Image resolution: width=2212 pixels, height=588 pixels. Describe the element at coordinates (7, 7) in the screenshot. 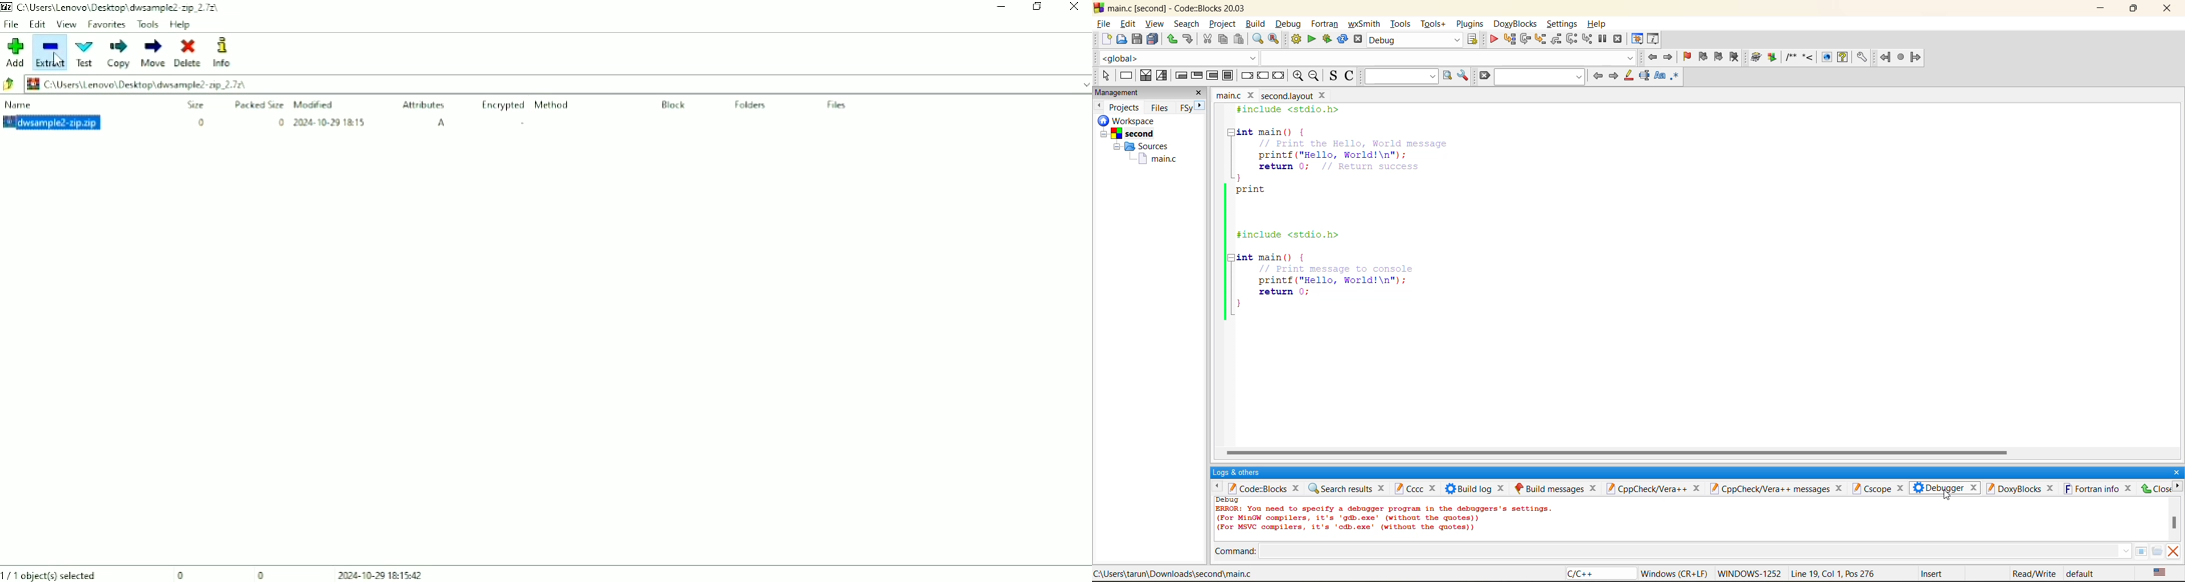

I see `Logo` at that location.